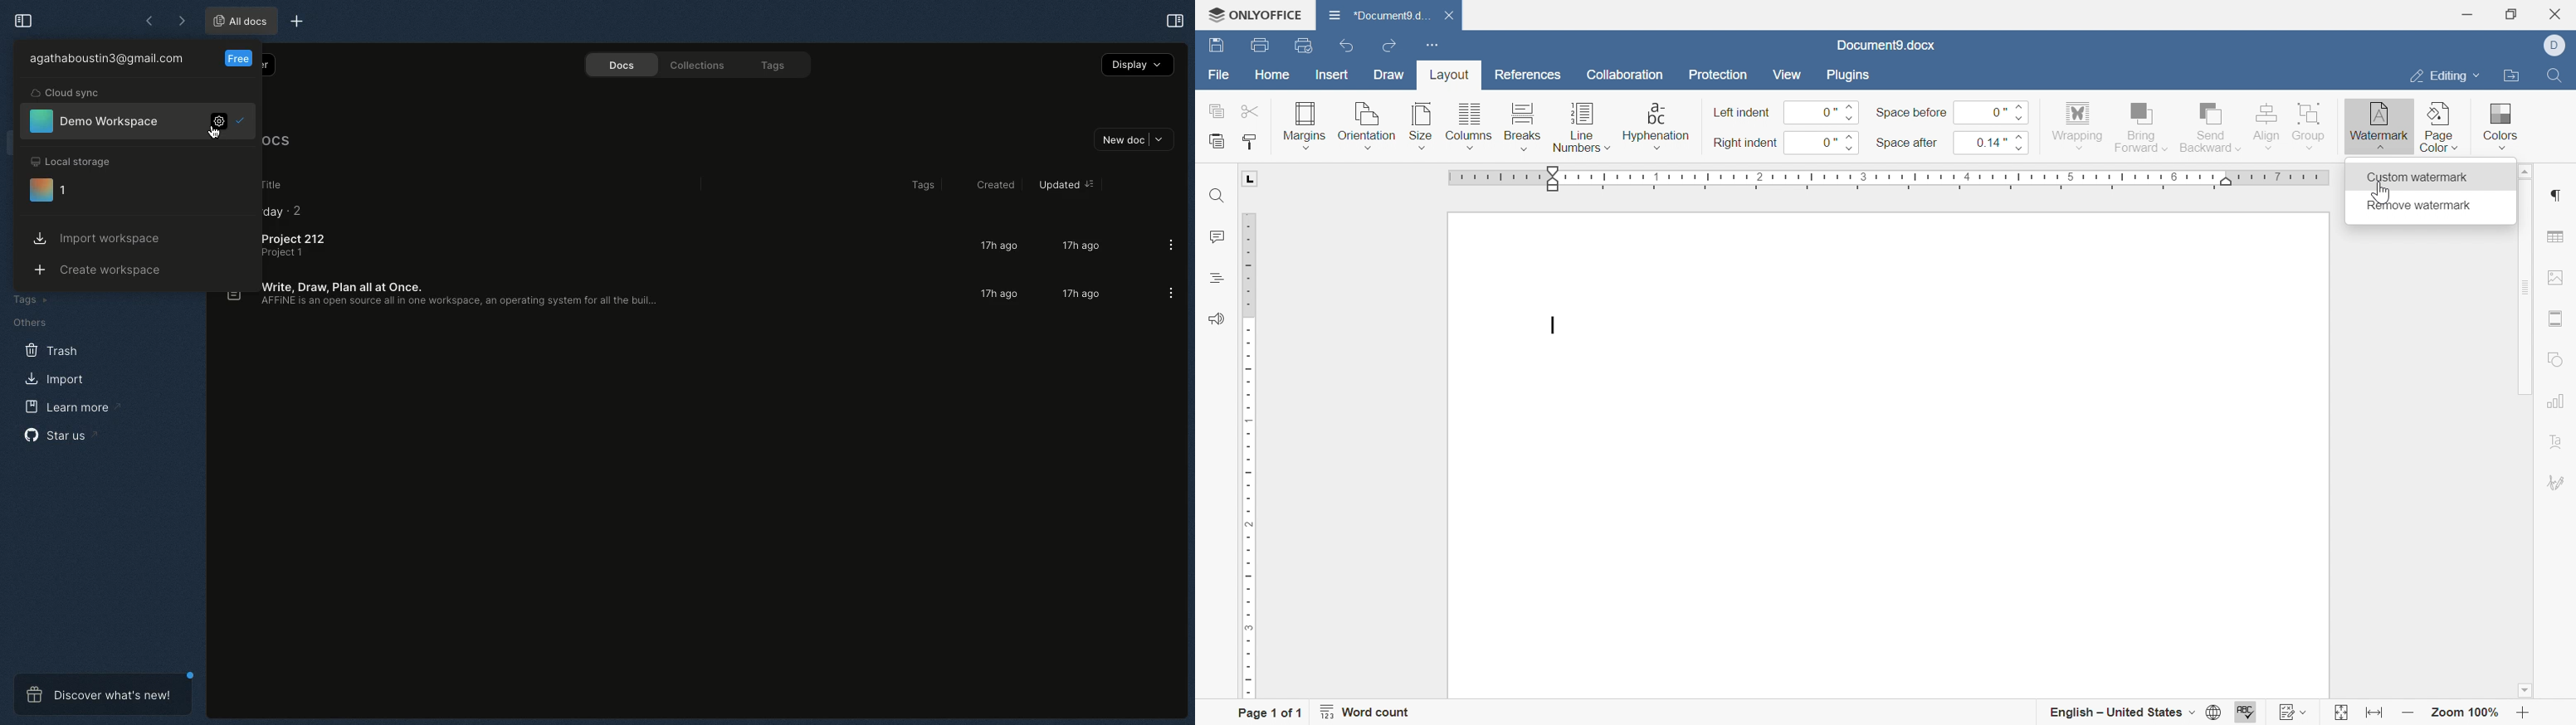 This screenshot has height=728, width=2576. I want to click on scroll up, so click(2521, 171).